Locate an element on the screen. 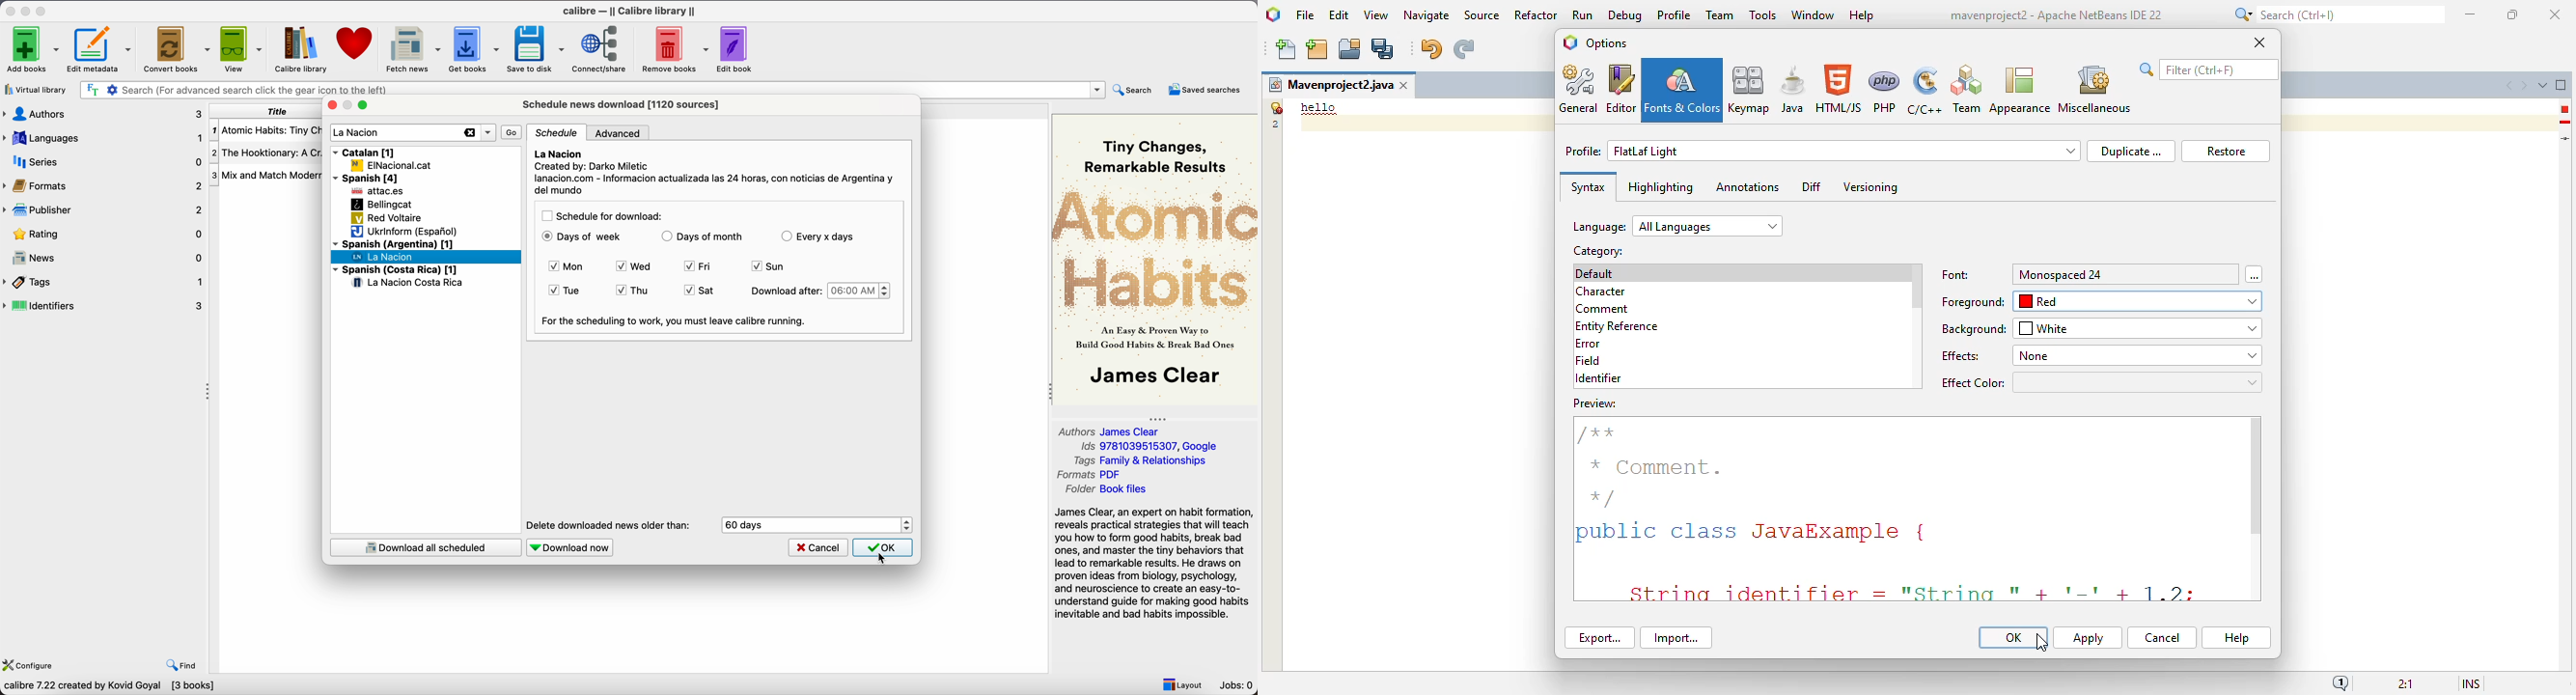 The width and height of the screenshot is (2576, 700). days of month is located at coordinates (702, 238).